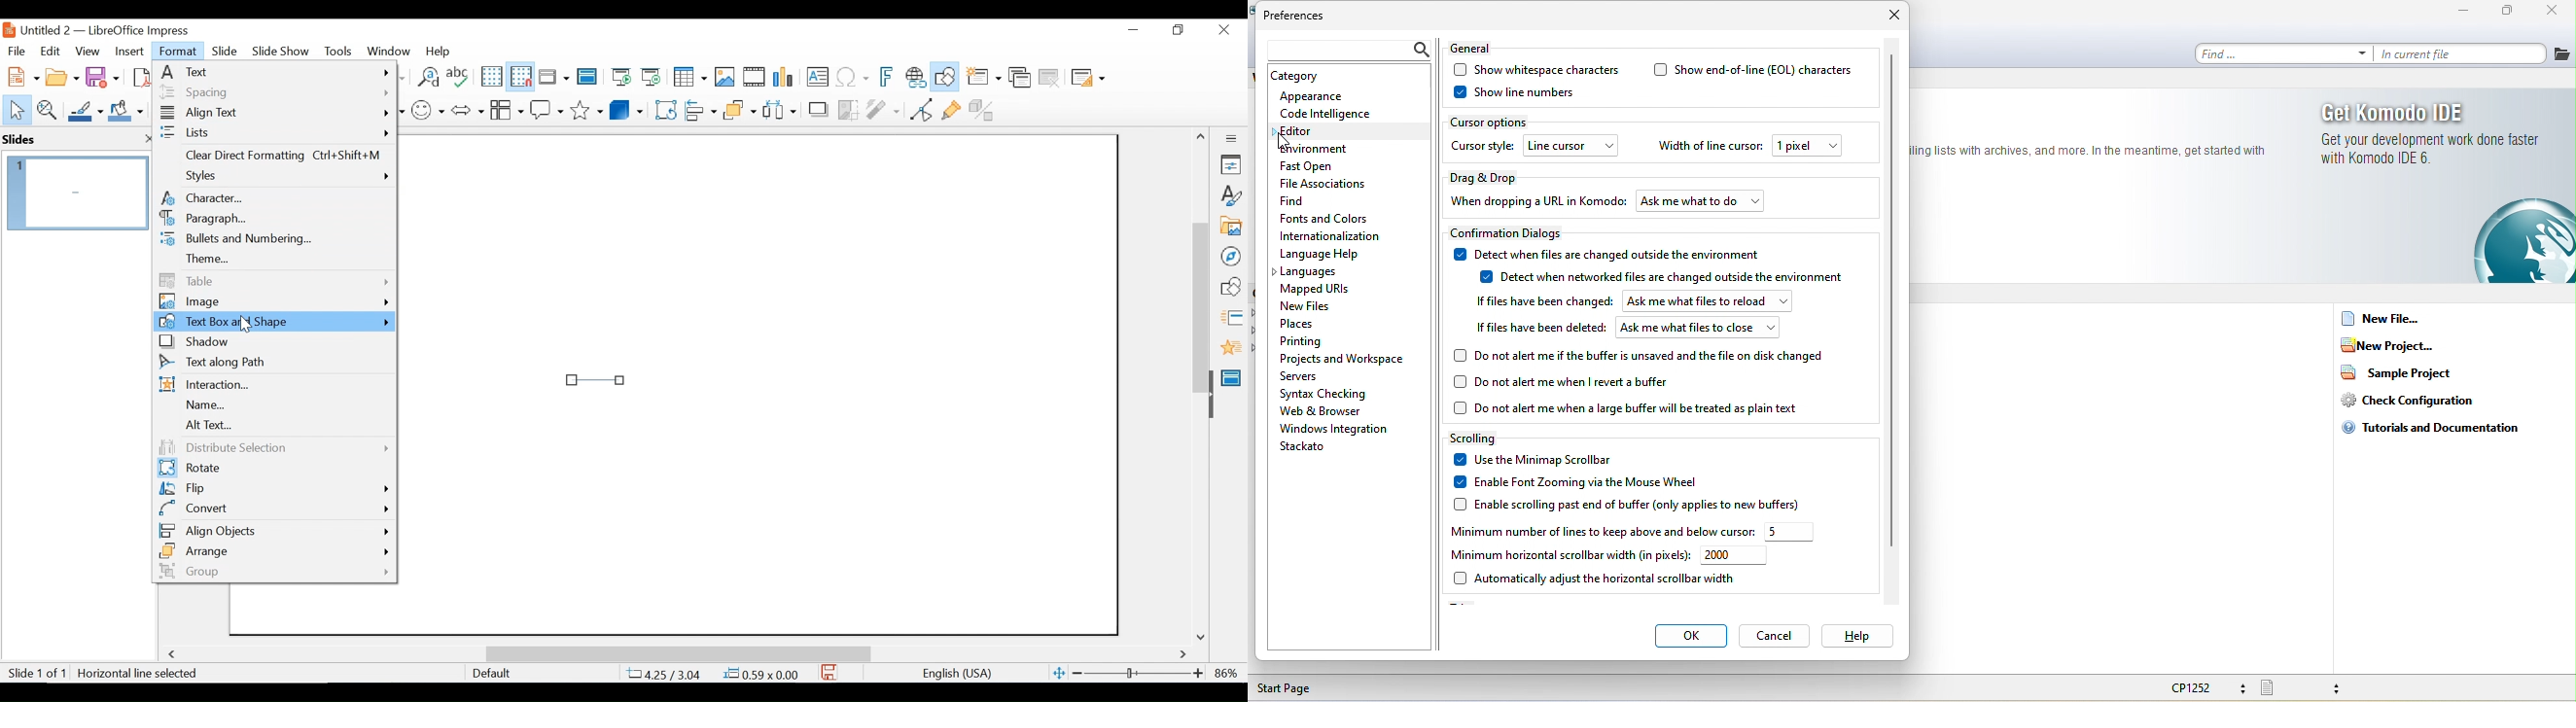  Describe the element at coordinates (919, 109) in the screenshot. I see `Toggle point Endpoint` at that location.